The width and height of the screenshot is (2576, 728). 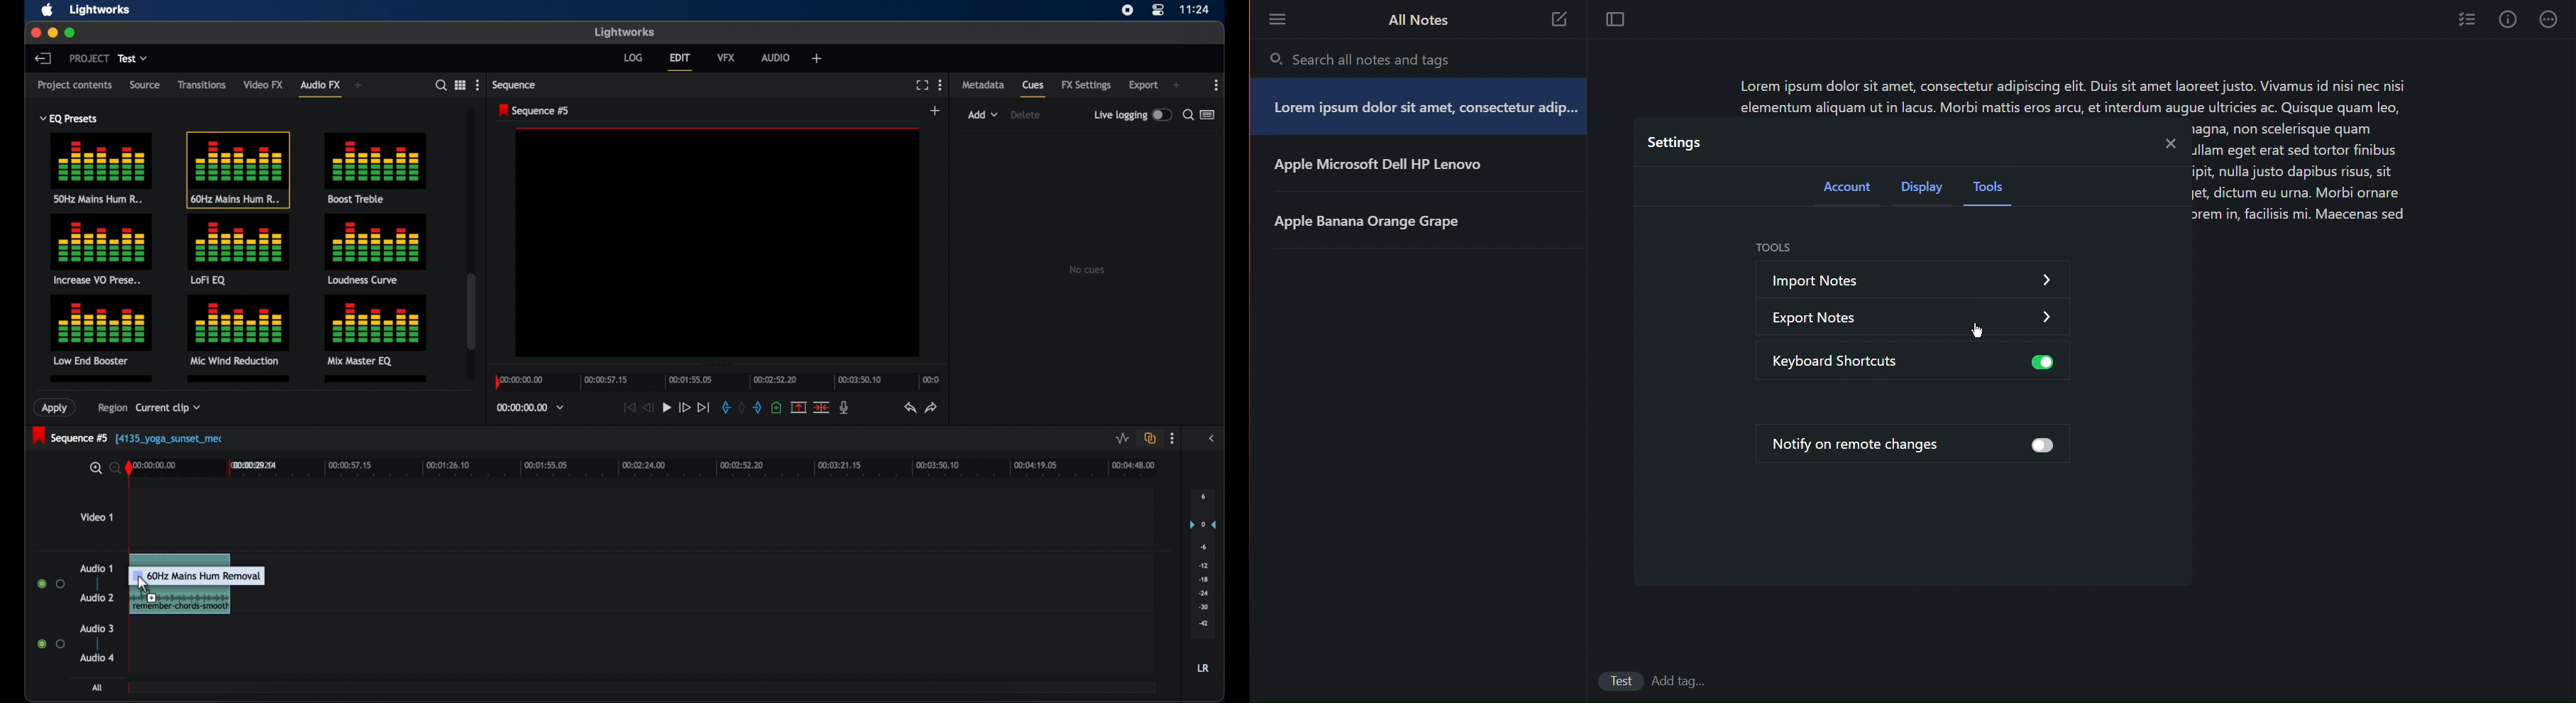 What do you see at coordinates (1772, 249) in the screenshot?
I see `Tools` at bounding box center [1772, 249].